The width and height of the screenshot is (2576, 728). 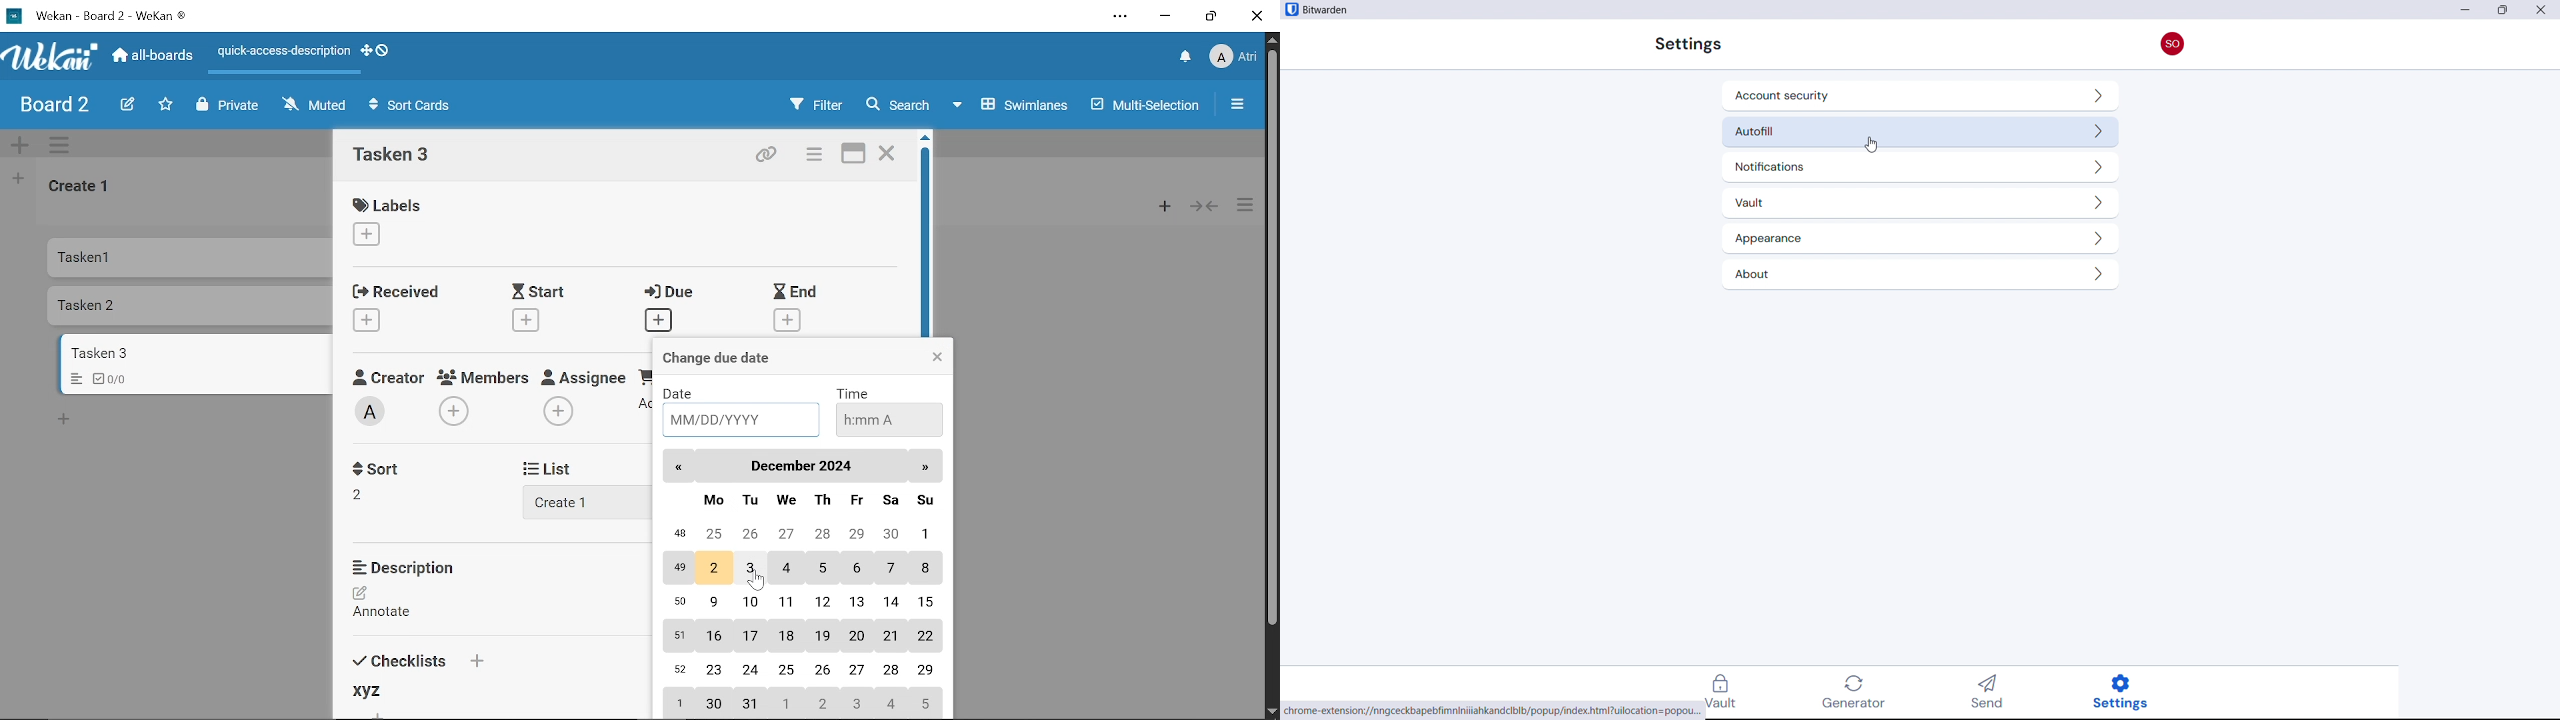 I want to click on List titled "Create 1", so click(x=82, y=188).